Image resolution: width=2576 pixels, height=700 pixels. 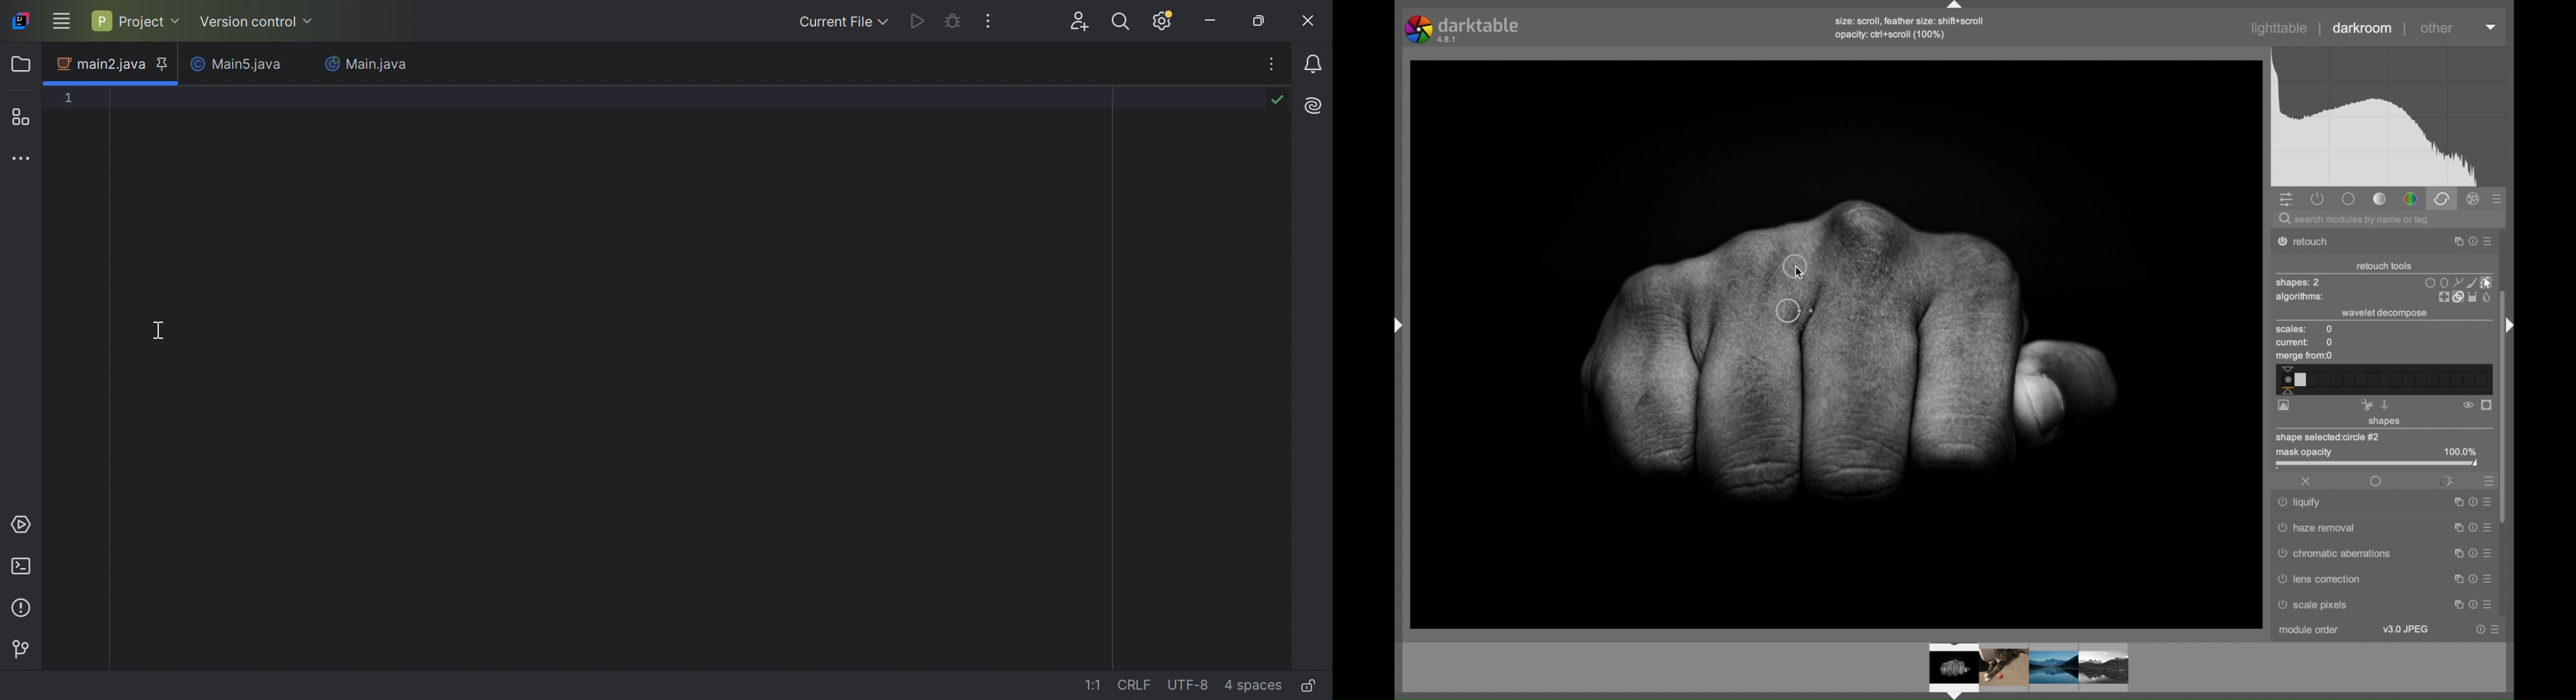 What do you see at coordinates (2284, 406) in the screenshot?
I see `display wavelet scale` at bounding box center [2284, 406].